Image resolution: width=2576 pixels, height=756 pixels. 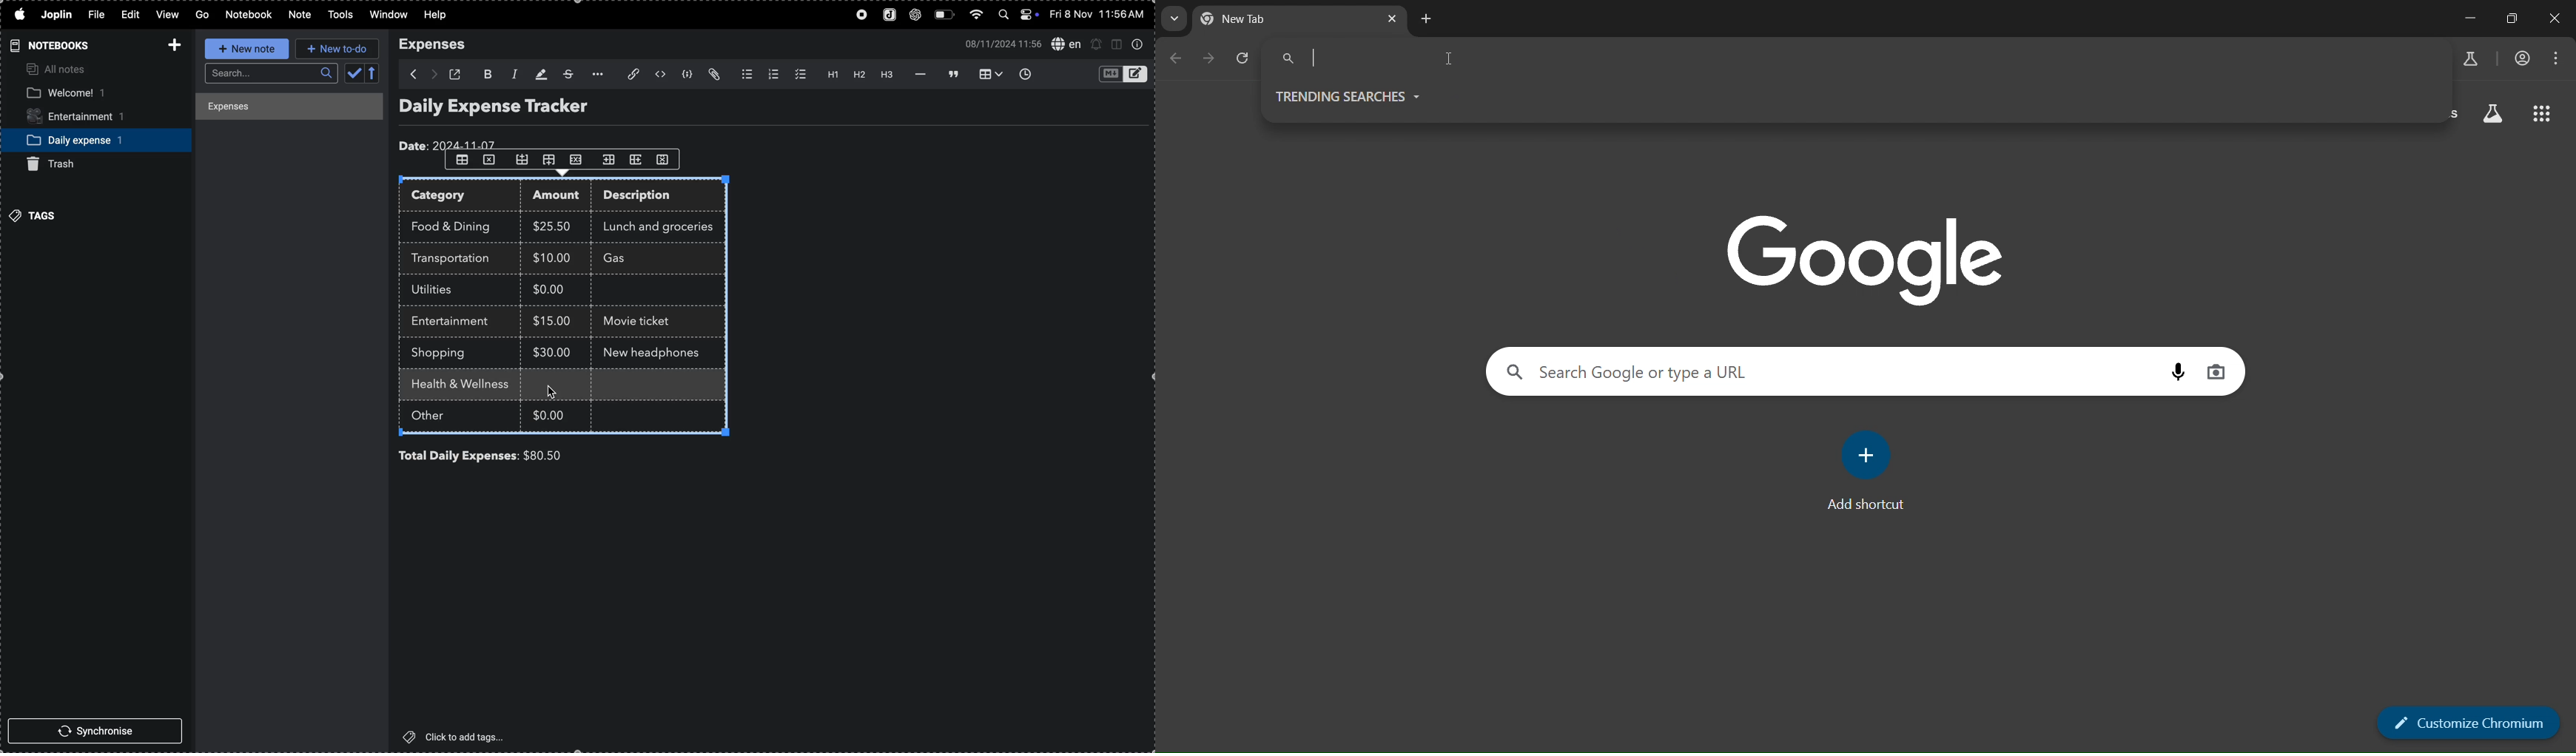 I want to click on record, so click(x=858, y=16).